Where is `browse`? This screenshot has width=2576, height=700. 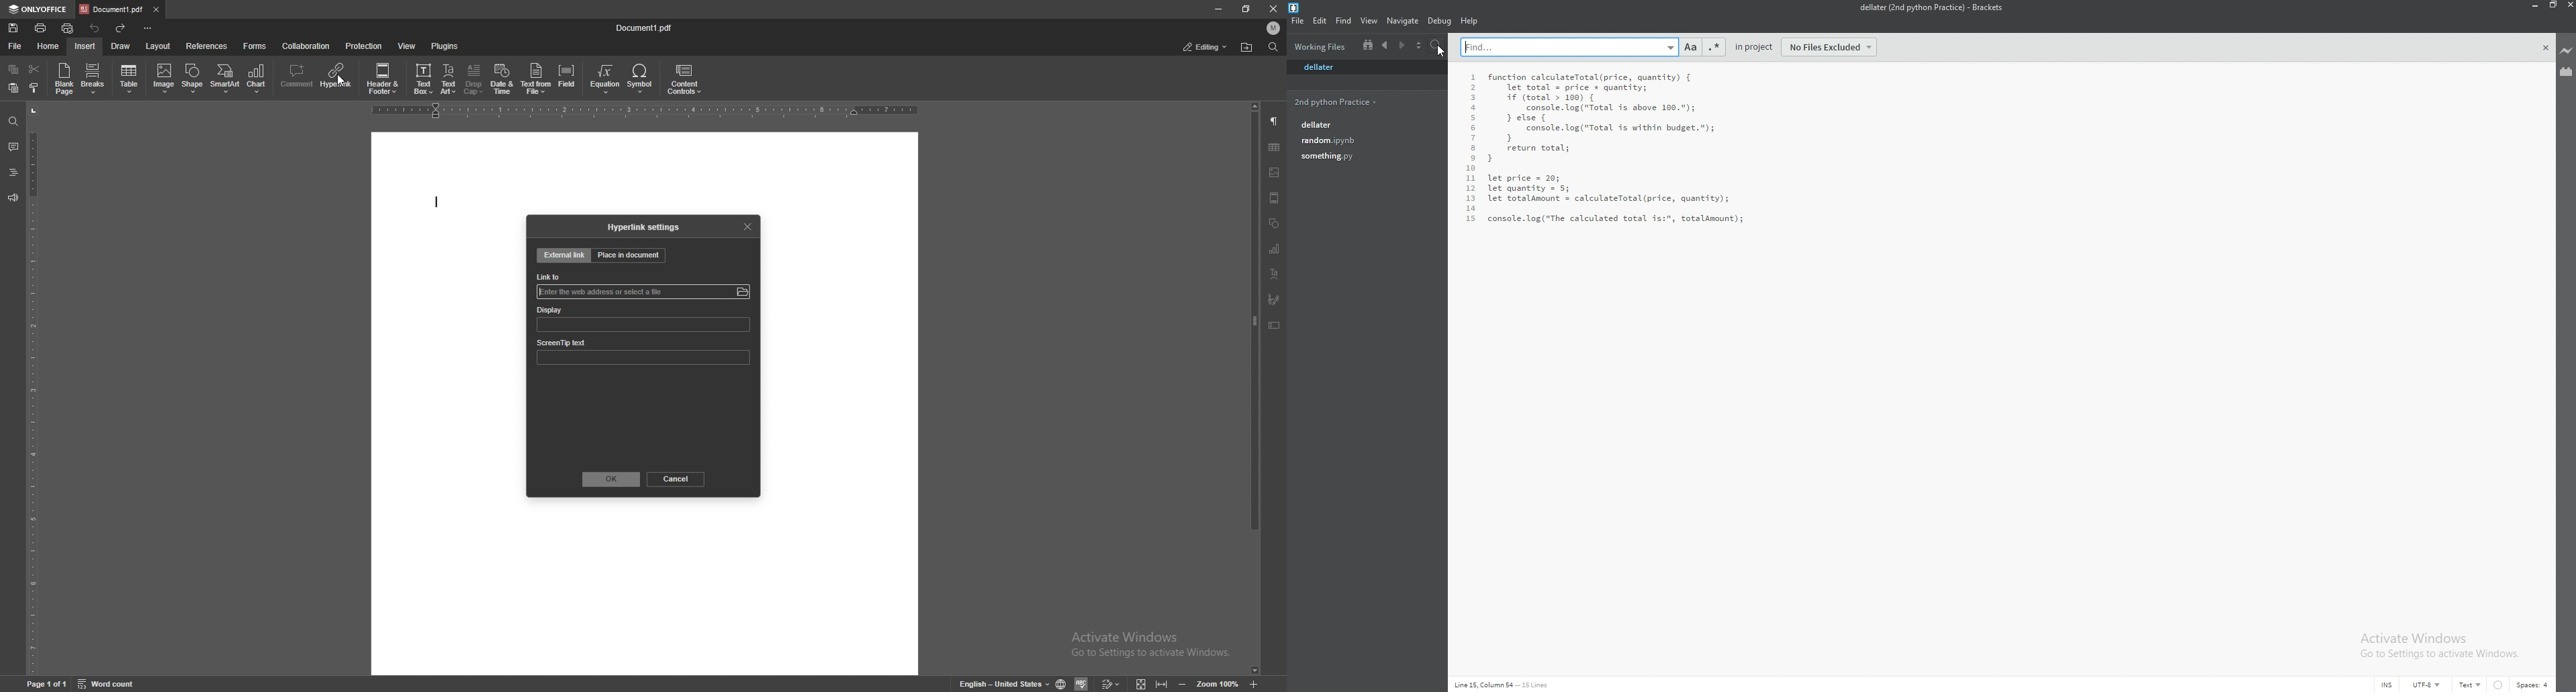
browse is located at coordinates (742, 292).